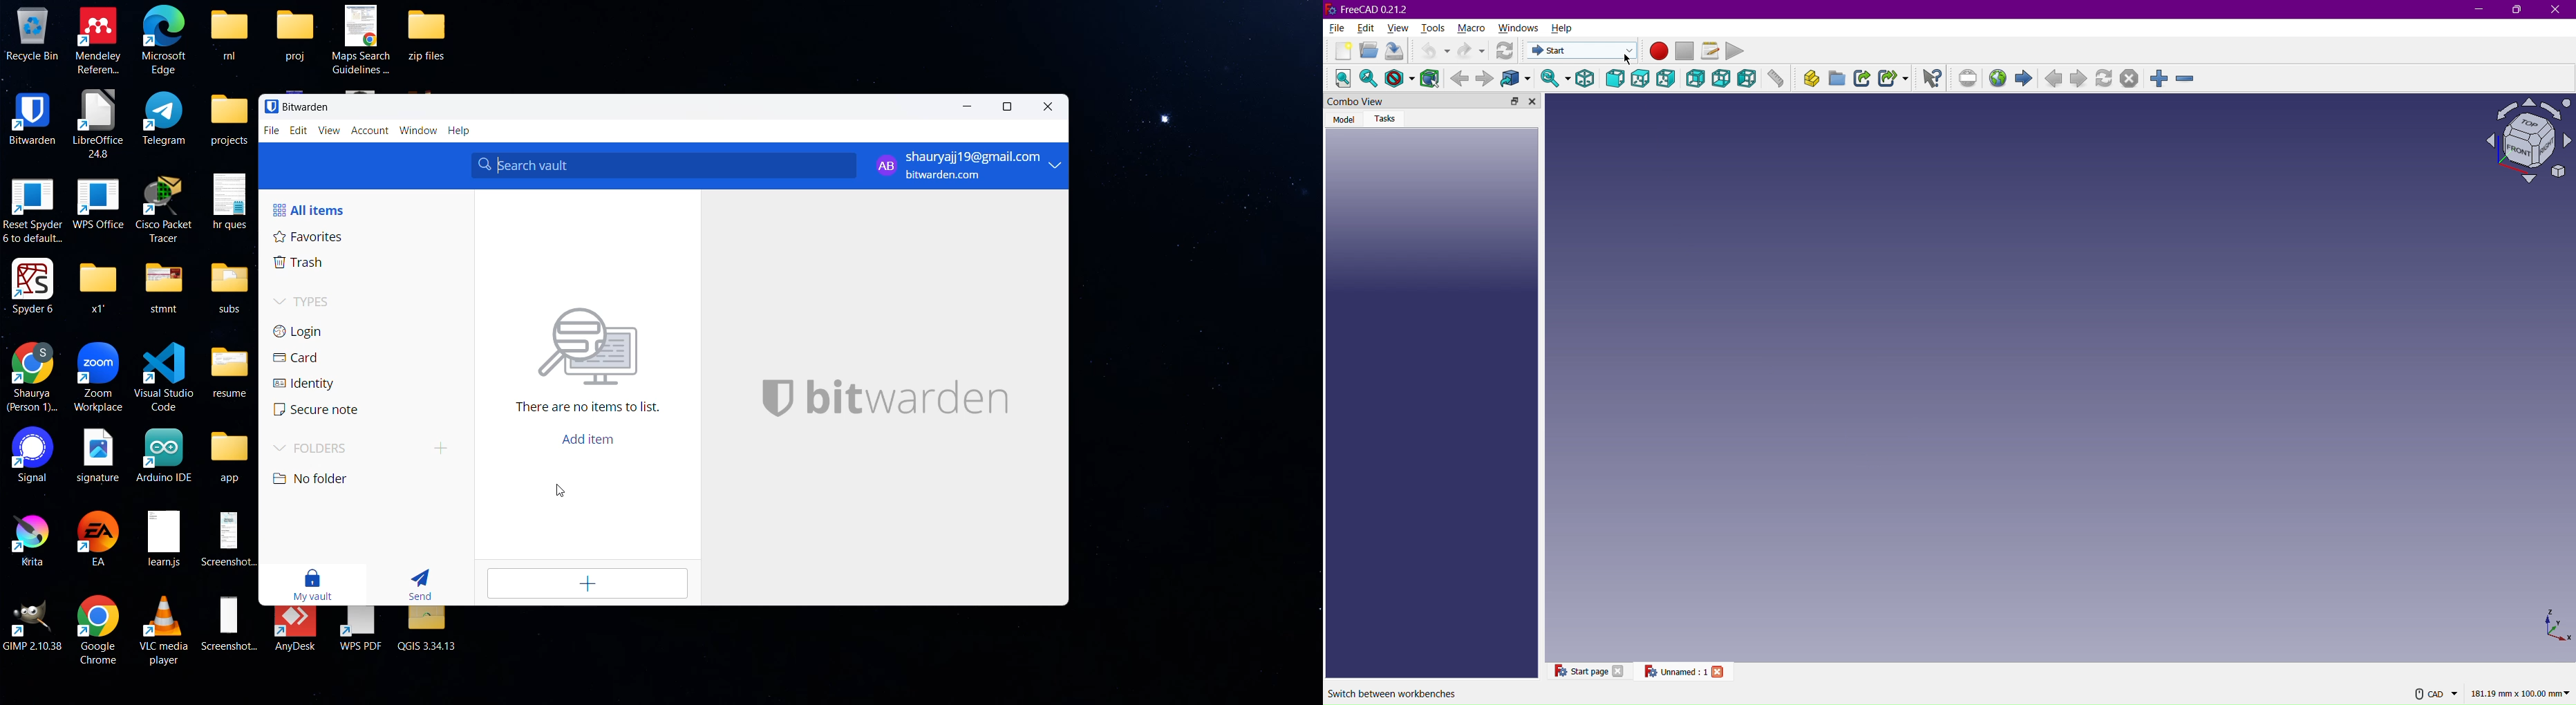  Describe the element at coordinates (1667, 77) in the screenshot. I see `Right` at that location.